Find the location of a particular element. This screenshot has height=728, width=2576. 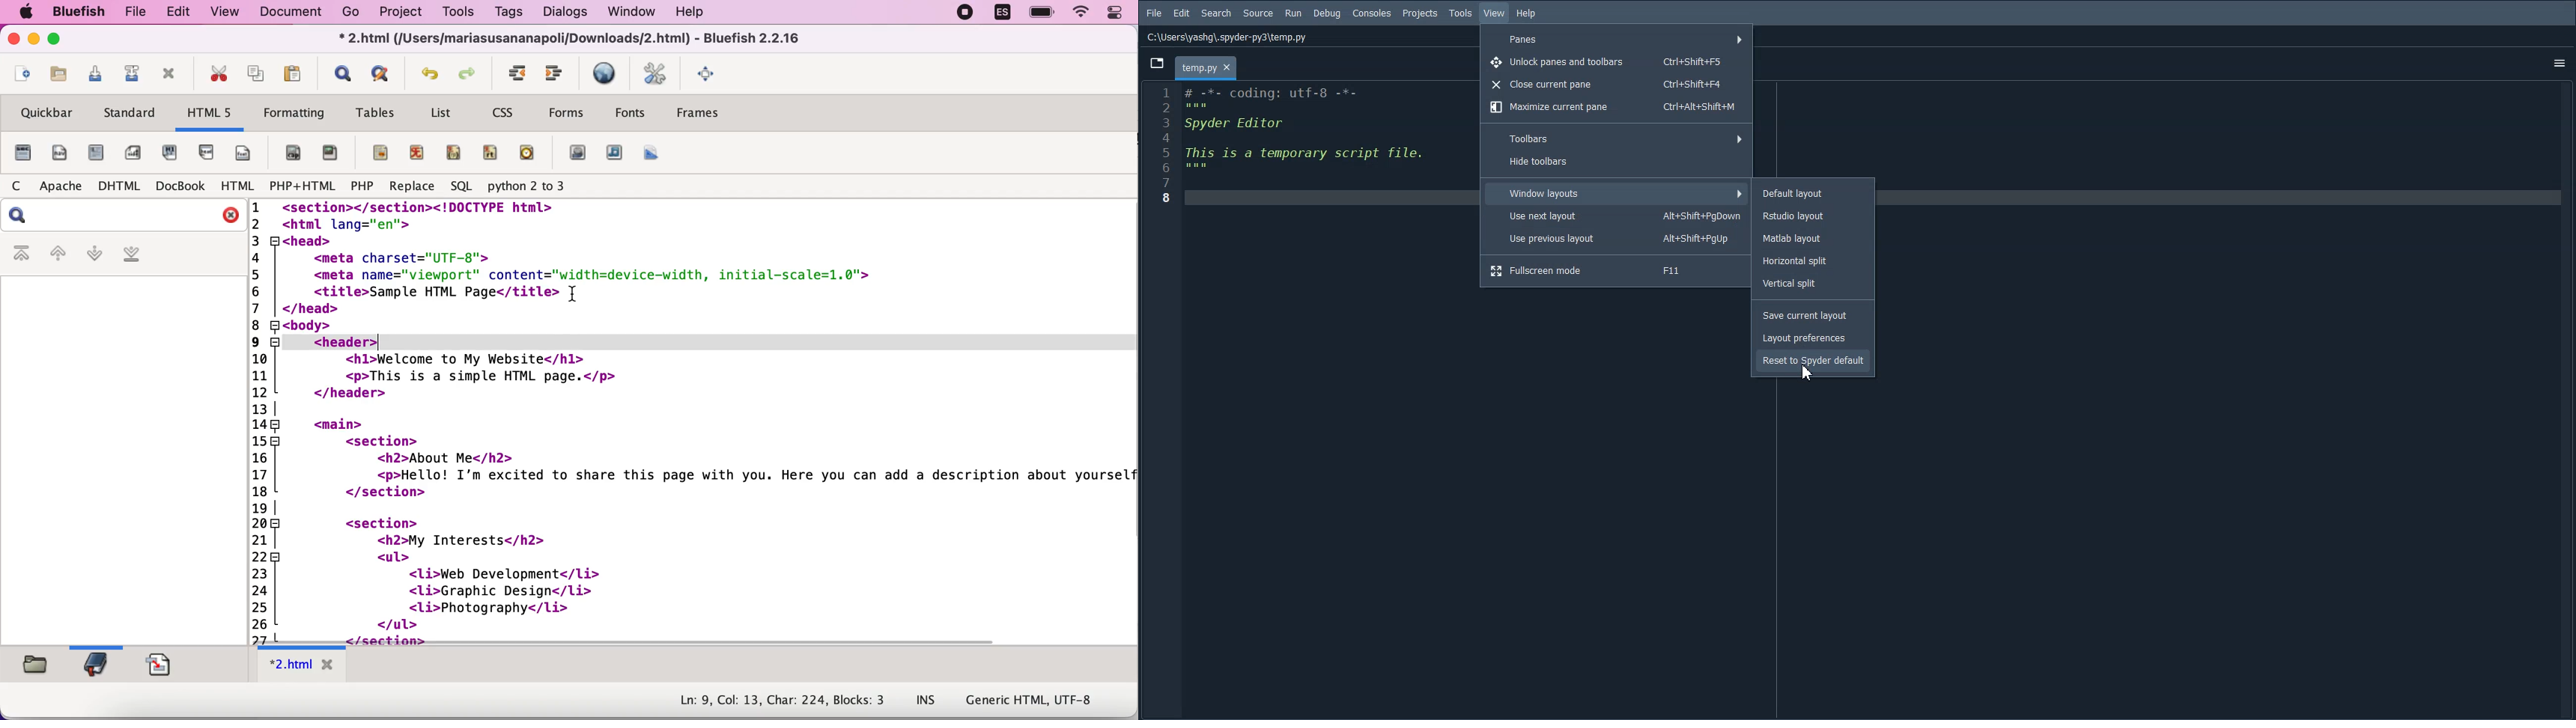

wifi is located at coordinates (1080, 12).